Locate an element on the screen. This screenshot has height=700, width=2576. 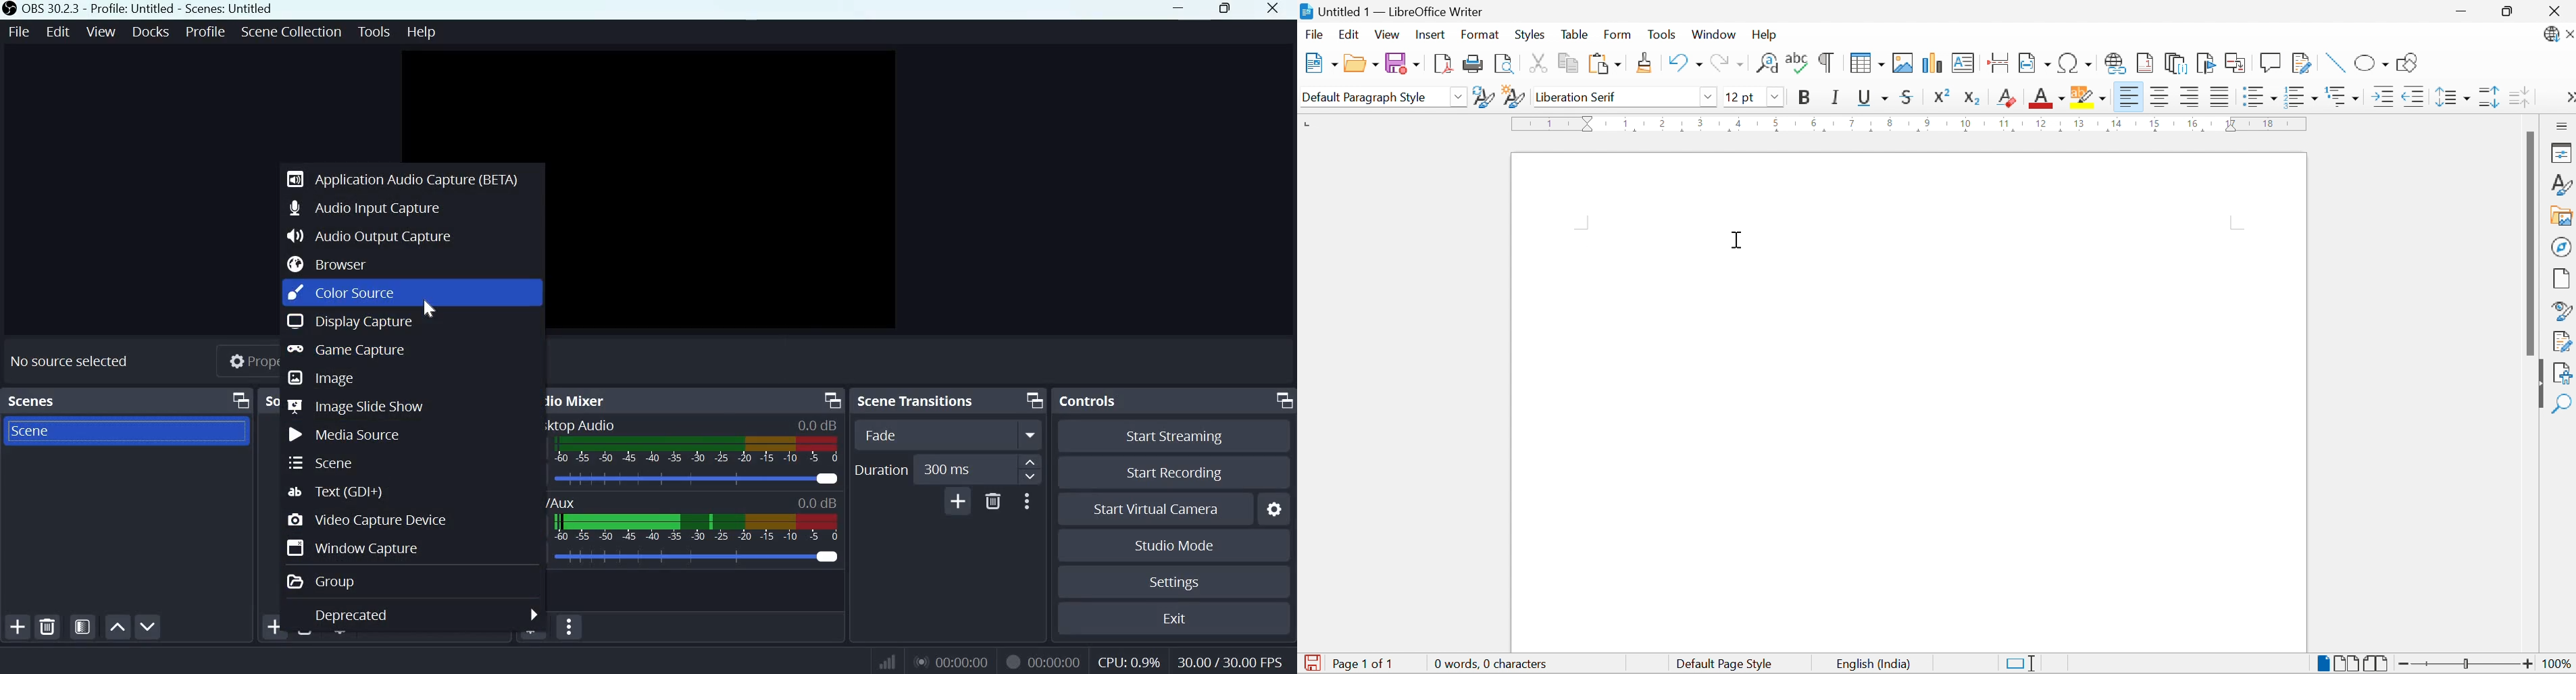
Decrease Indent is located at coordinates (2413, 97).